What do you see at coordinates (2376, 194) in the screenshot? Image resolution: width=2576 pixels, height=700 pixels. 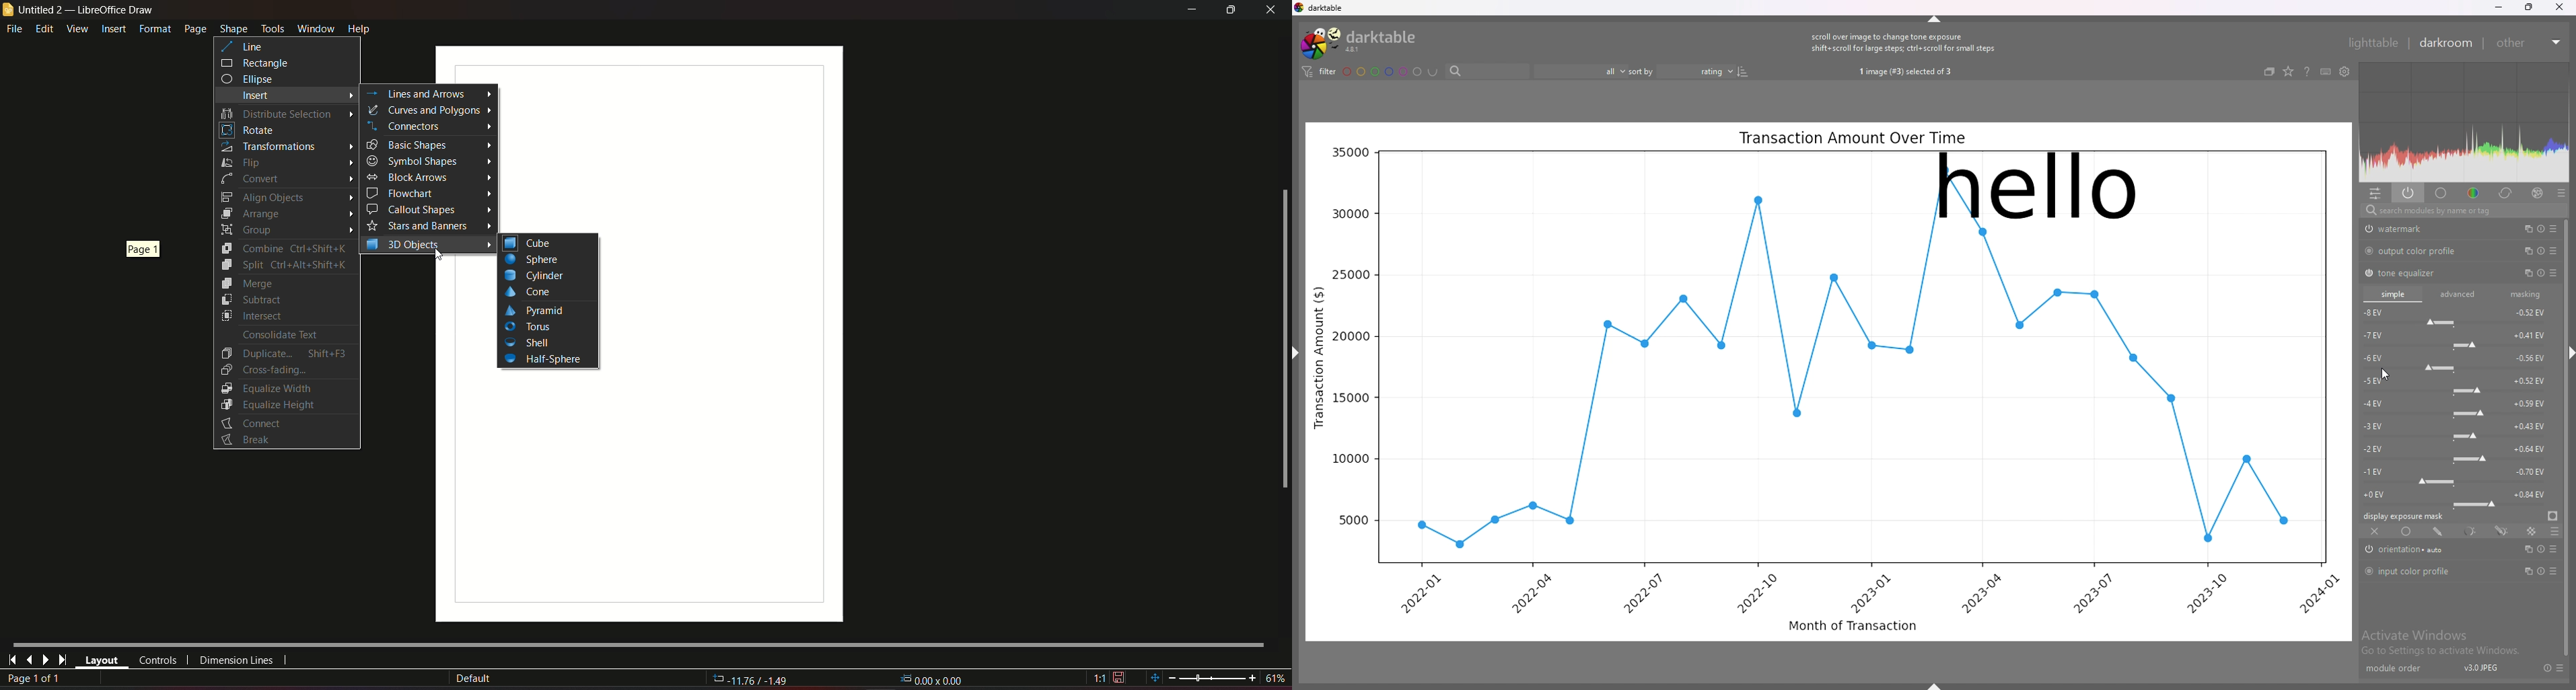 I see `quick access panel` at bounding box center [2376, 194].